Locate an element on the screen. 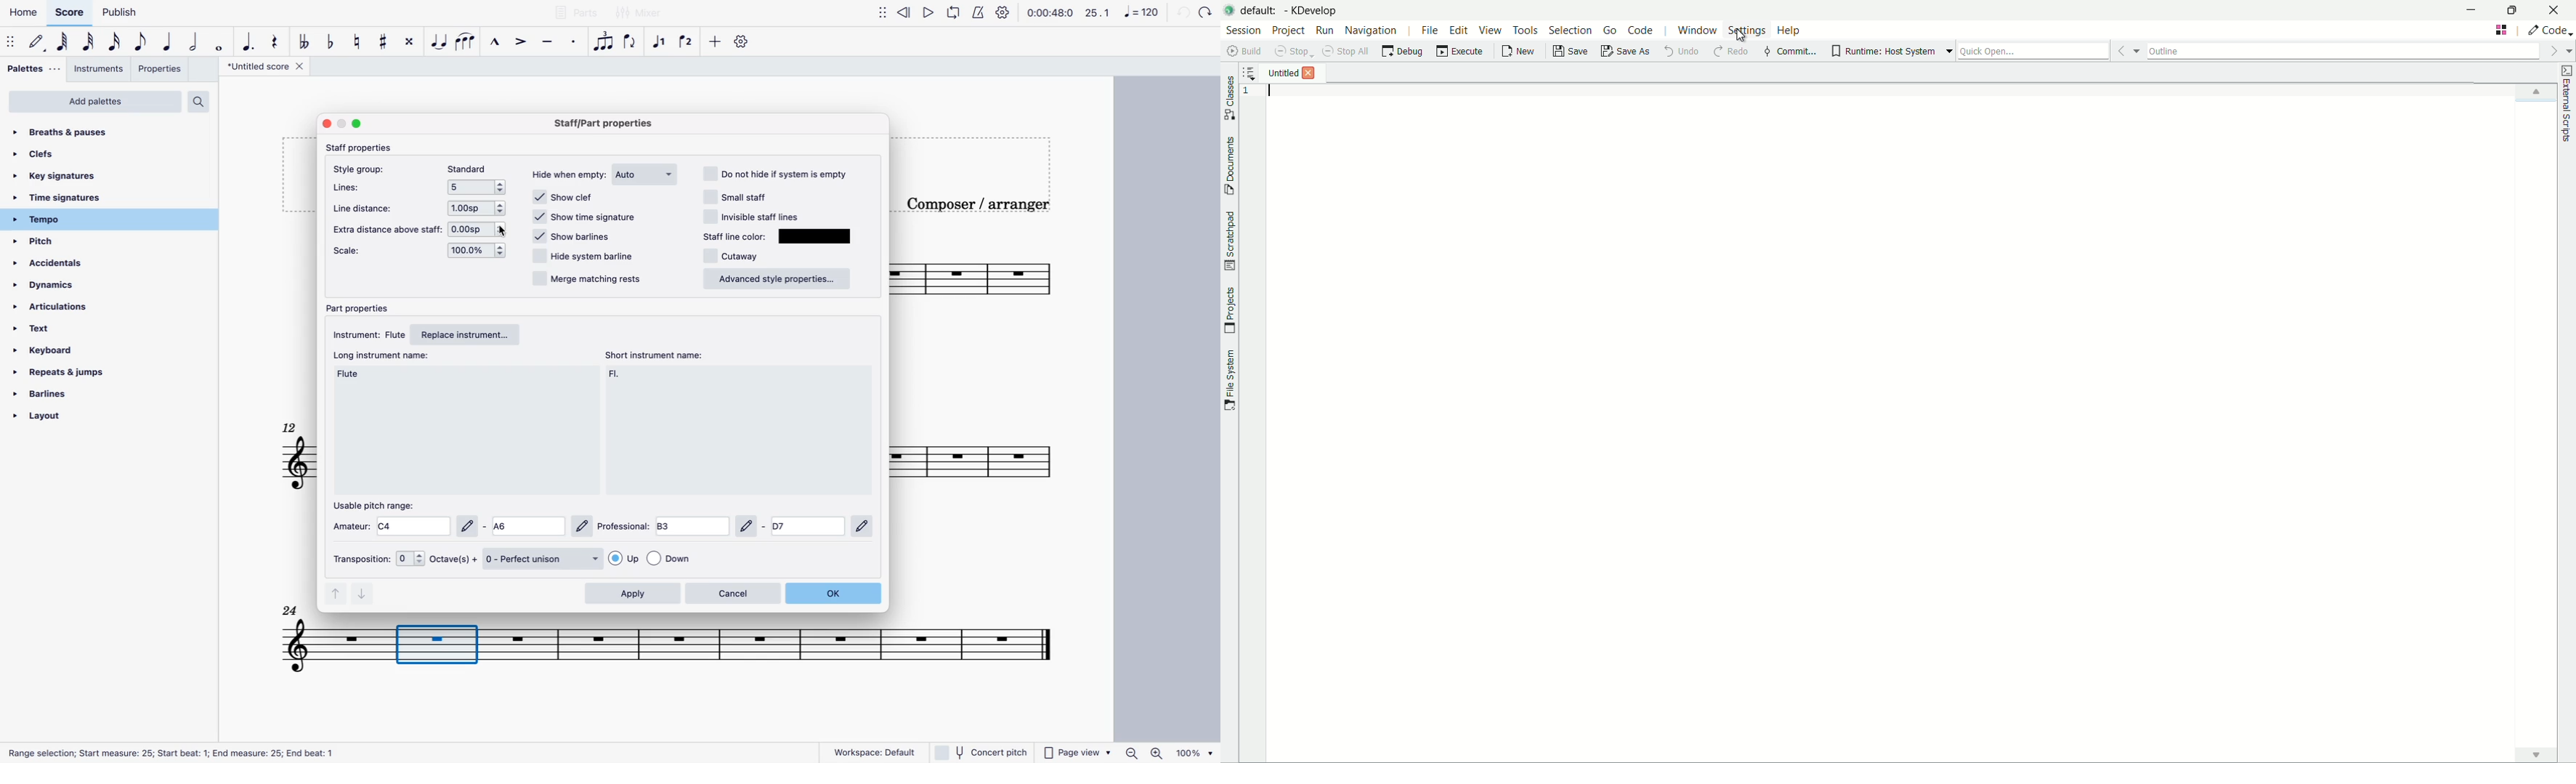  cursor is located at coordinates (501, 230).